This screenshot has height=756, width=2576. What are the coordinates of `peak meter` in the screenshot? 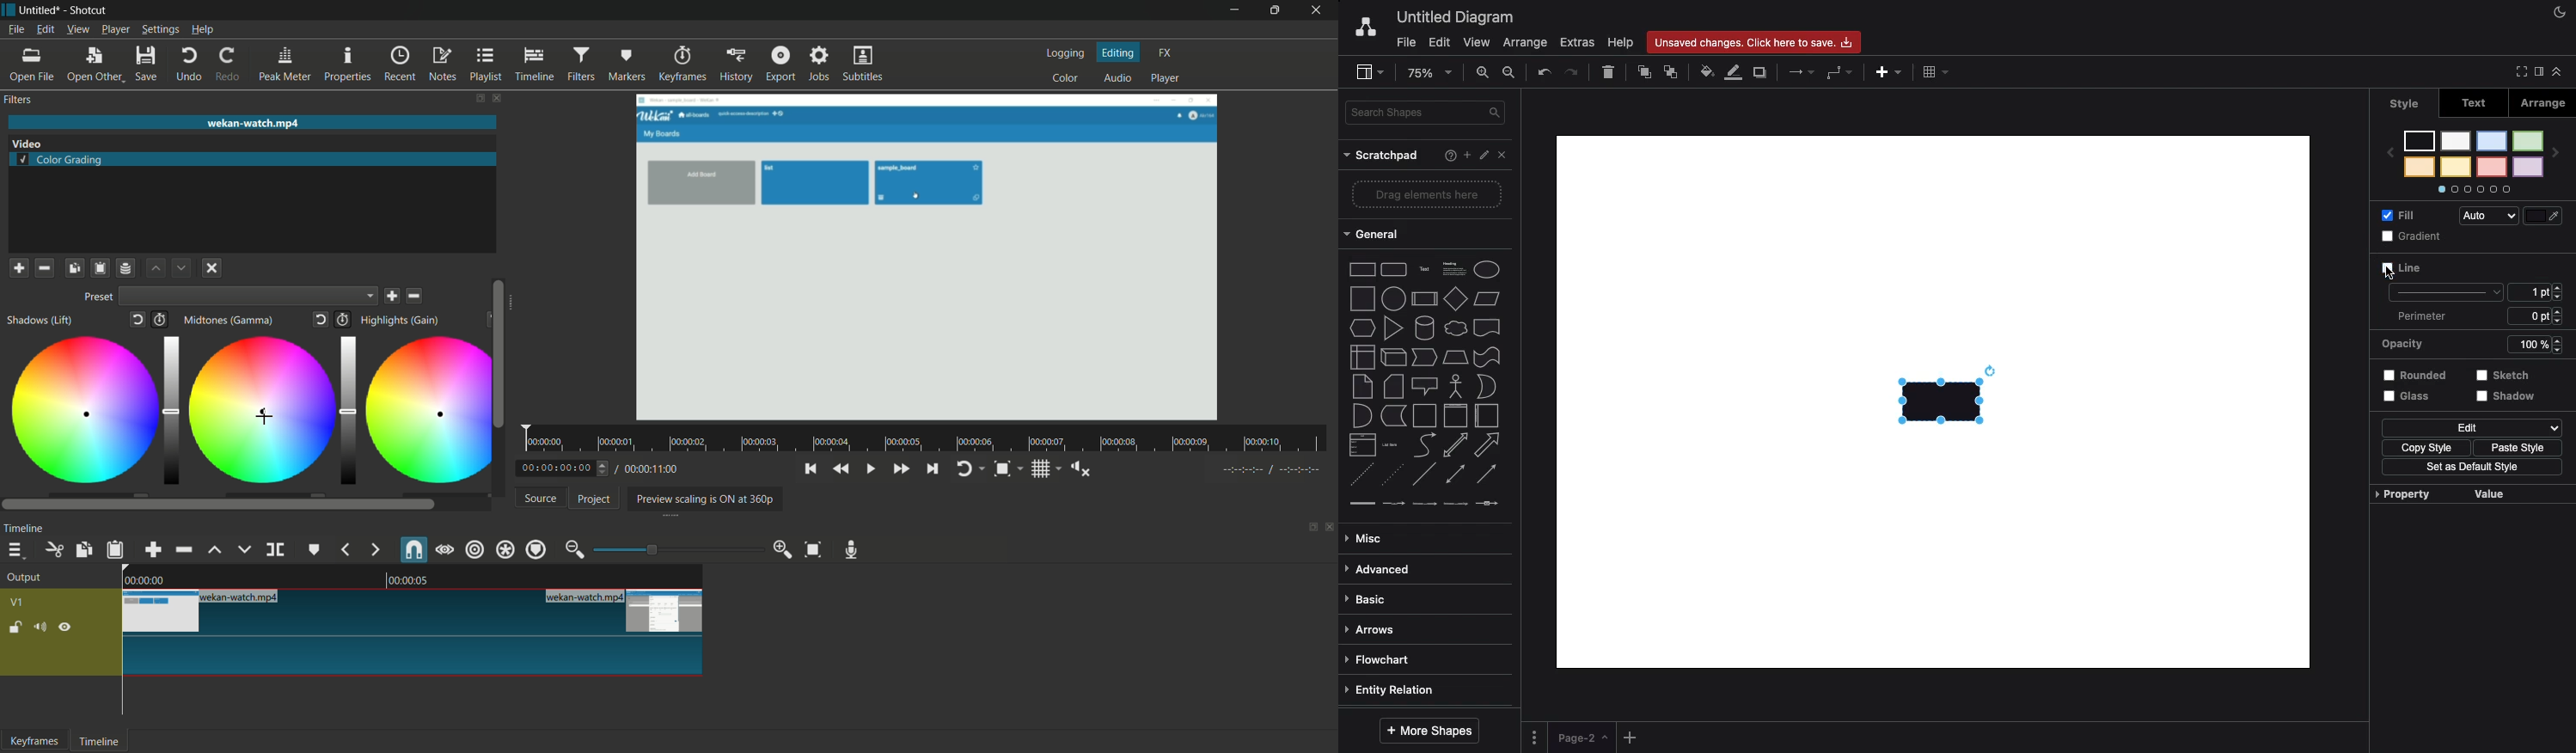 It's located at (287, 64).